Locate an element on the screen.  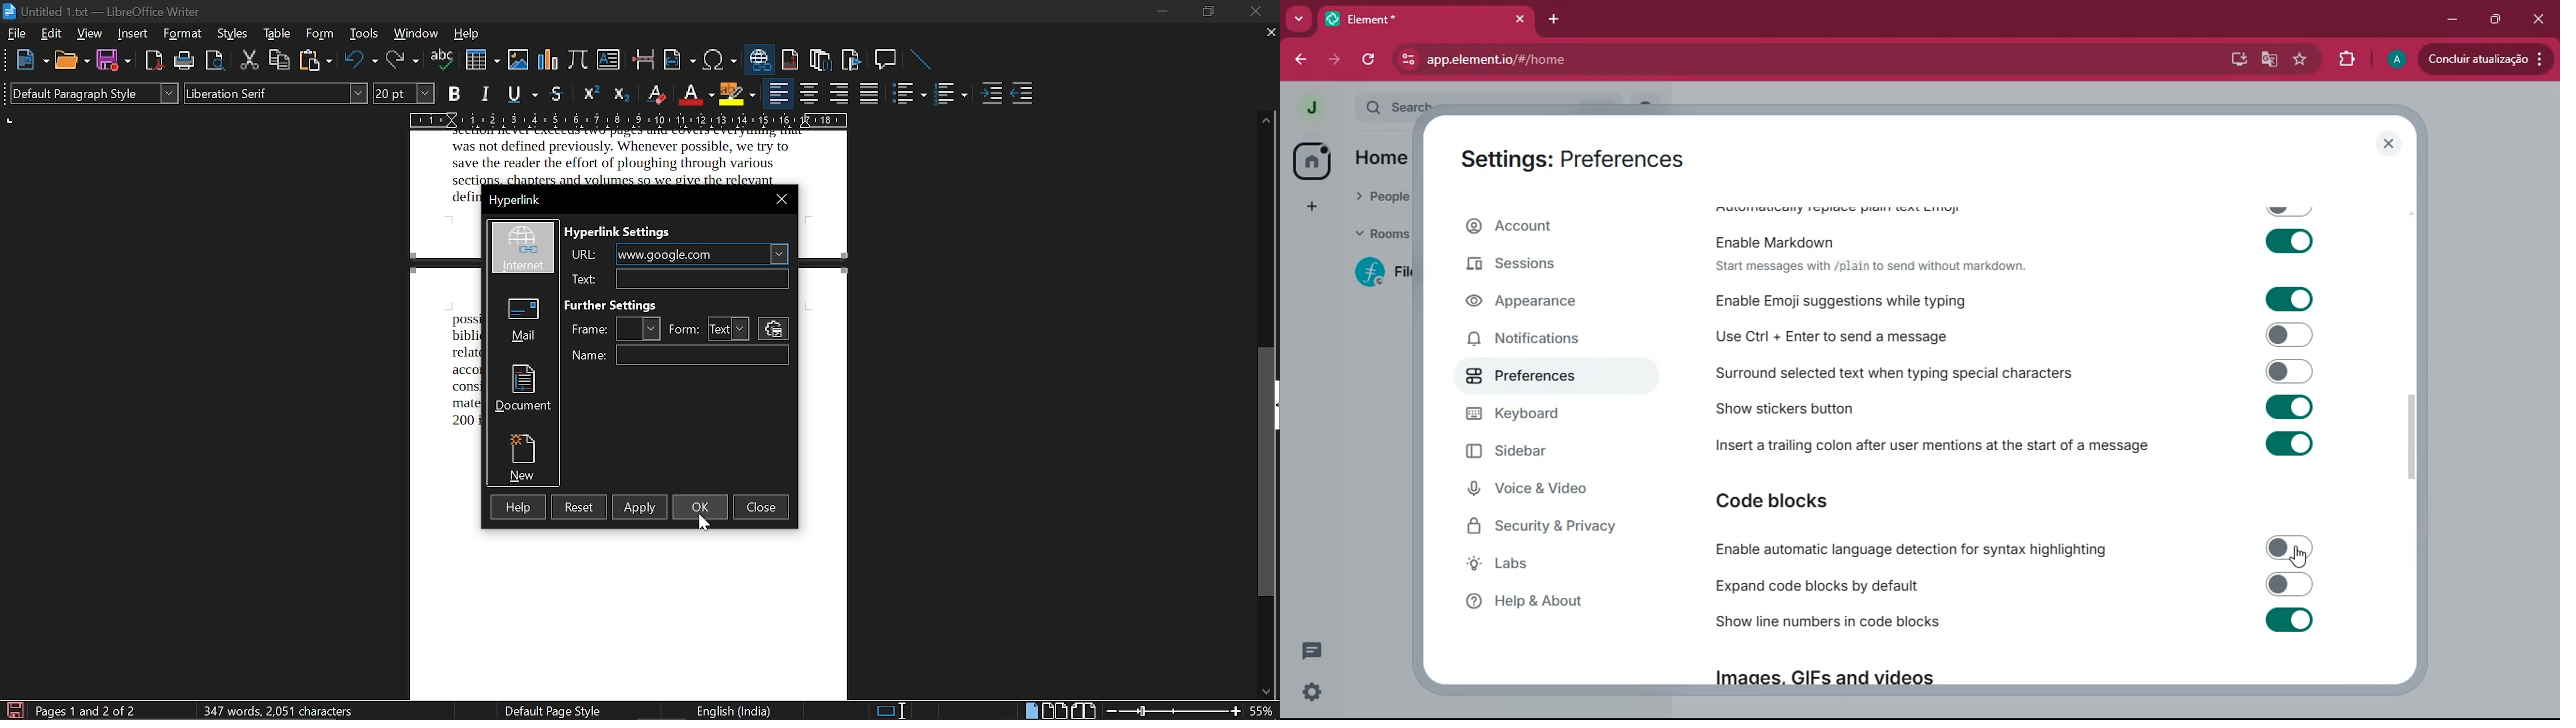
appearance is located at coordinates (1542, 304).